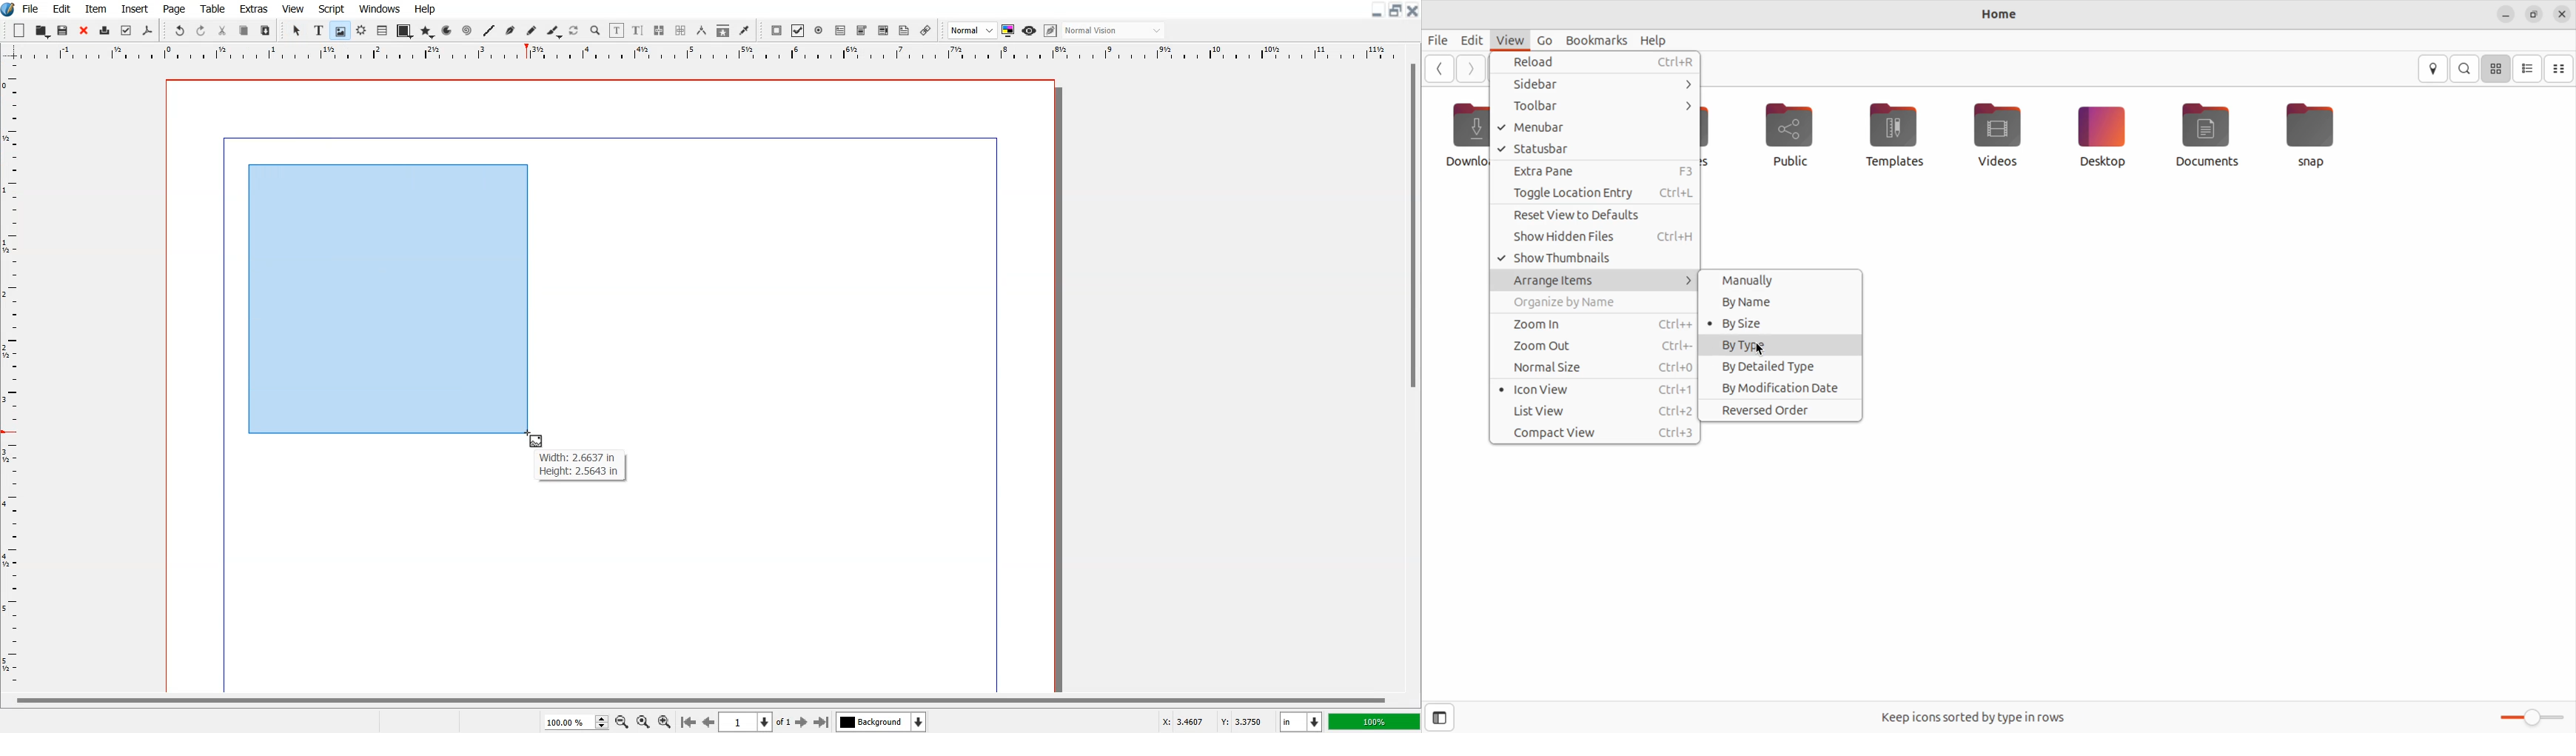  Describe the element at coordinates (180, 30) in the screenshot. I see `Undo` at that location.